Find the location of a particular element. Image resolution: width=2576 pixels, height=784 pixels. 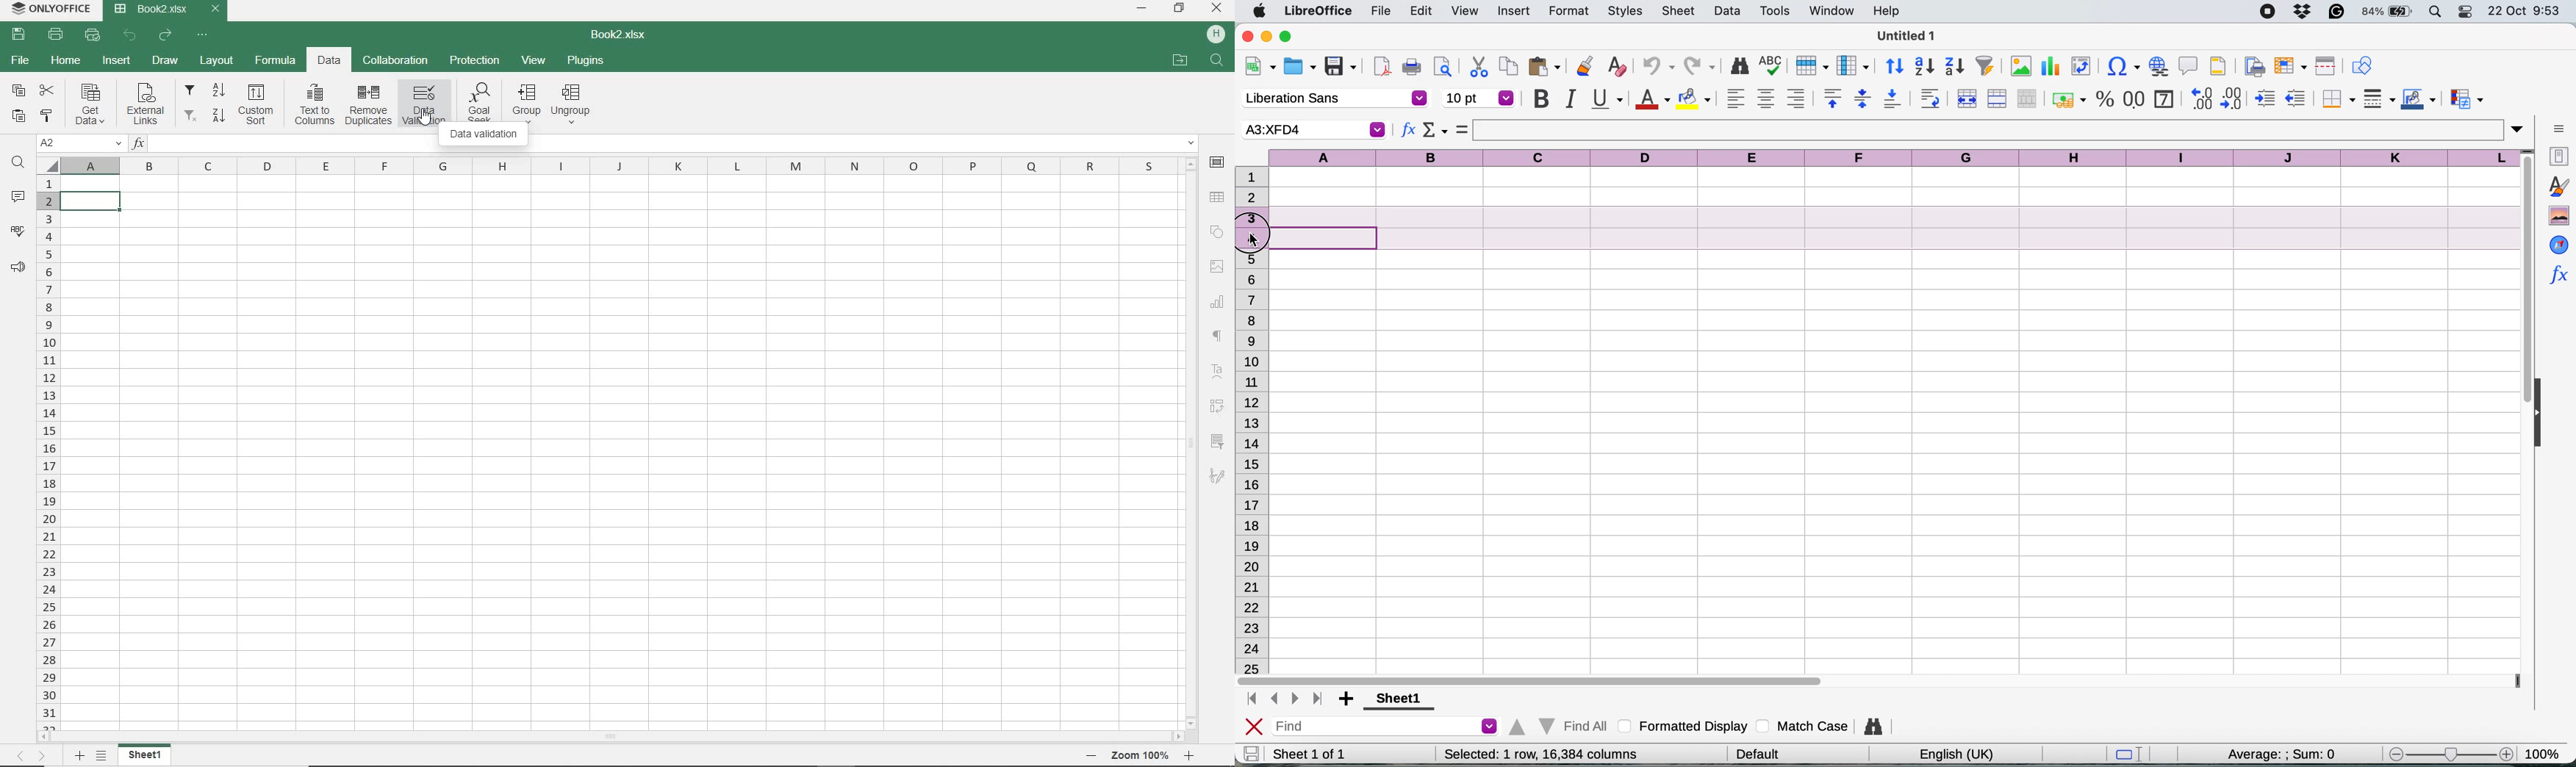

VIEW is located at coordinates (535, 60).